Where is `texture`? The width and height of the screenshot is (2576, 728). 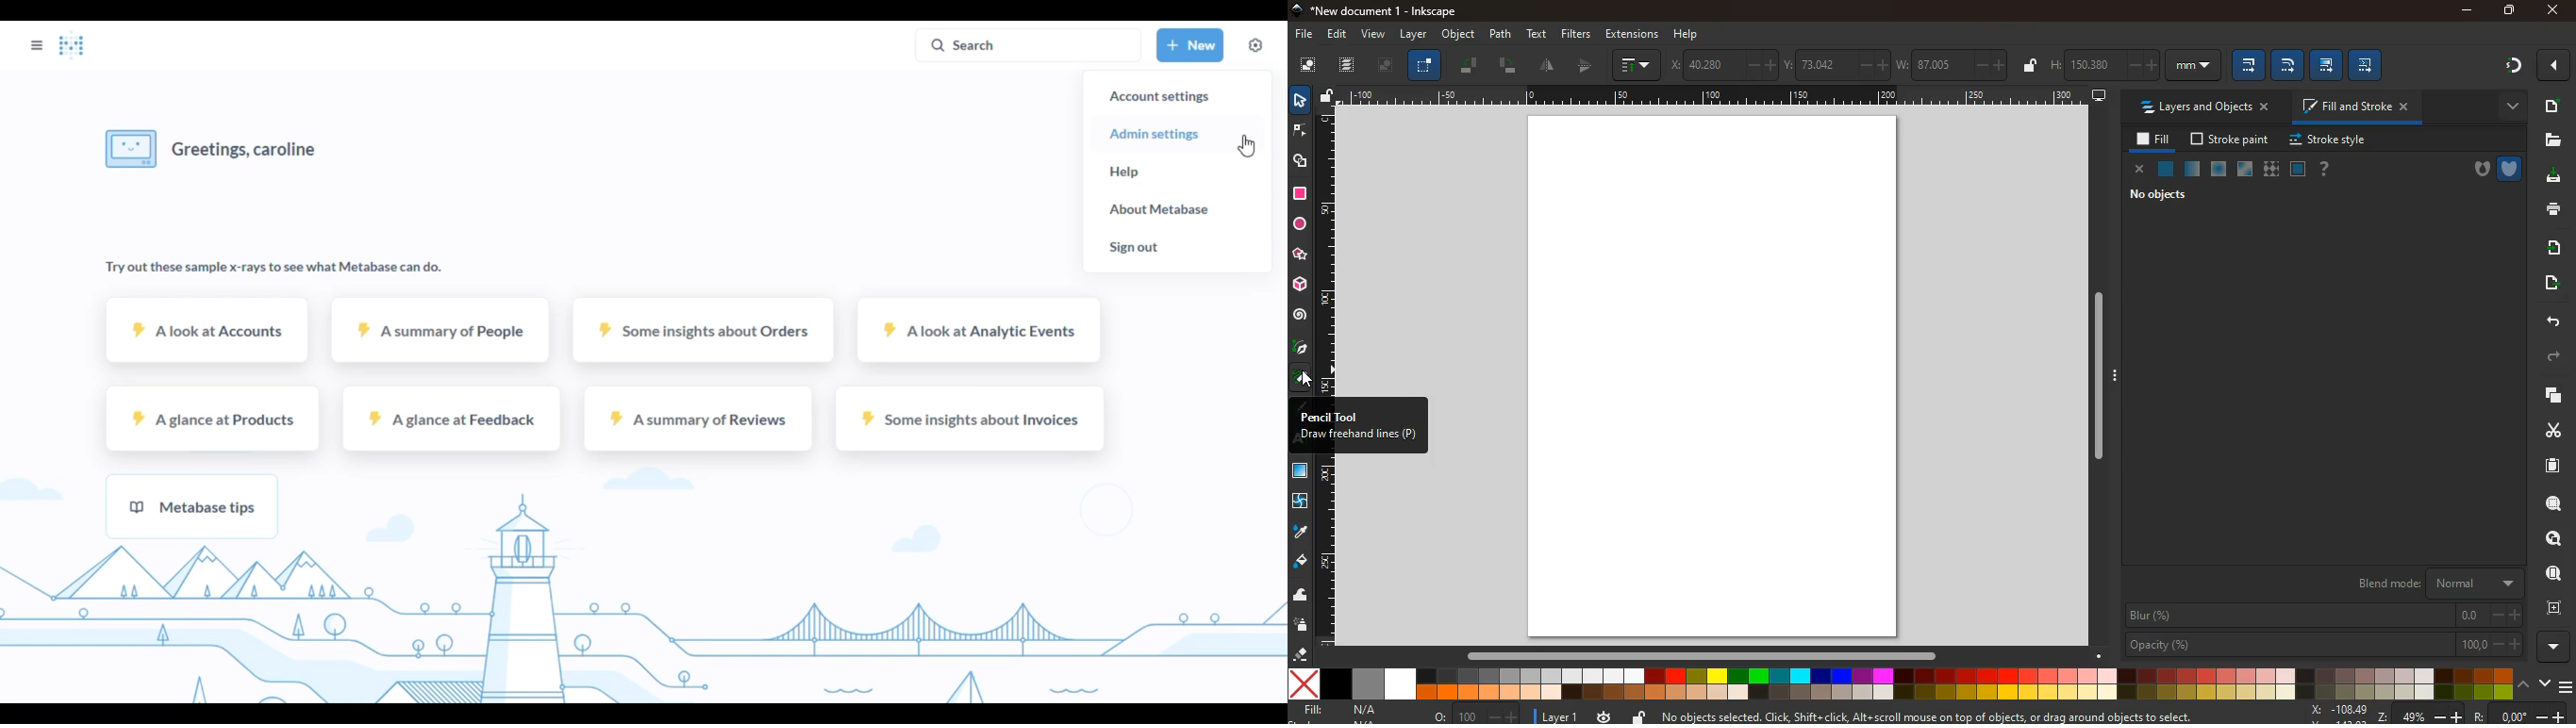 texture is located at coordinates (2270, 169).